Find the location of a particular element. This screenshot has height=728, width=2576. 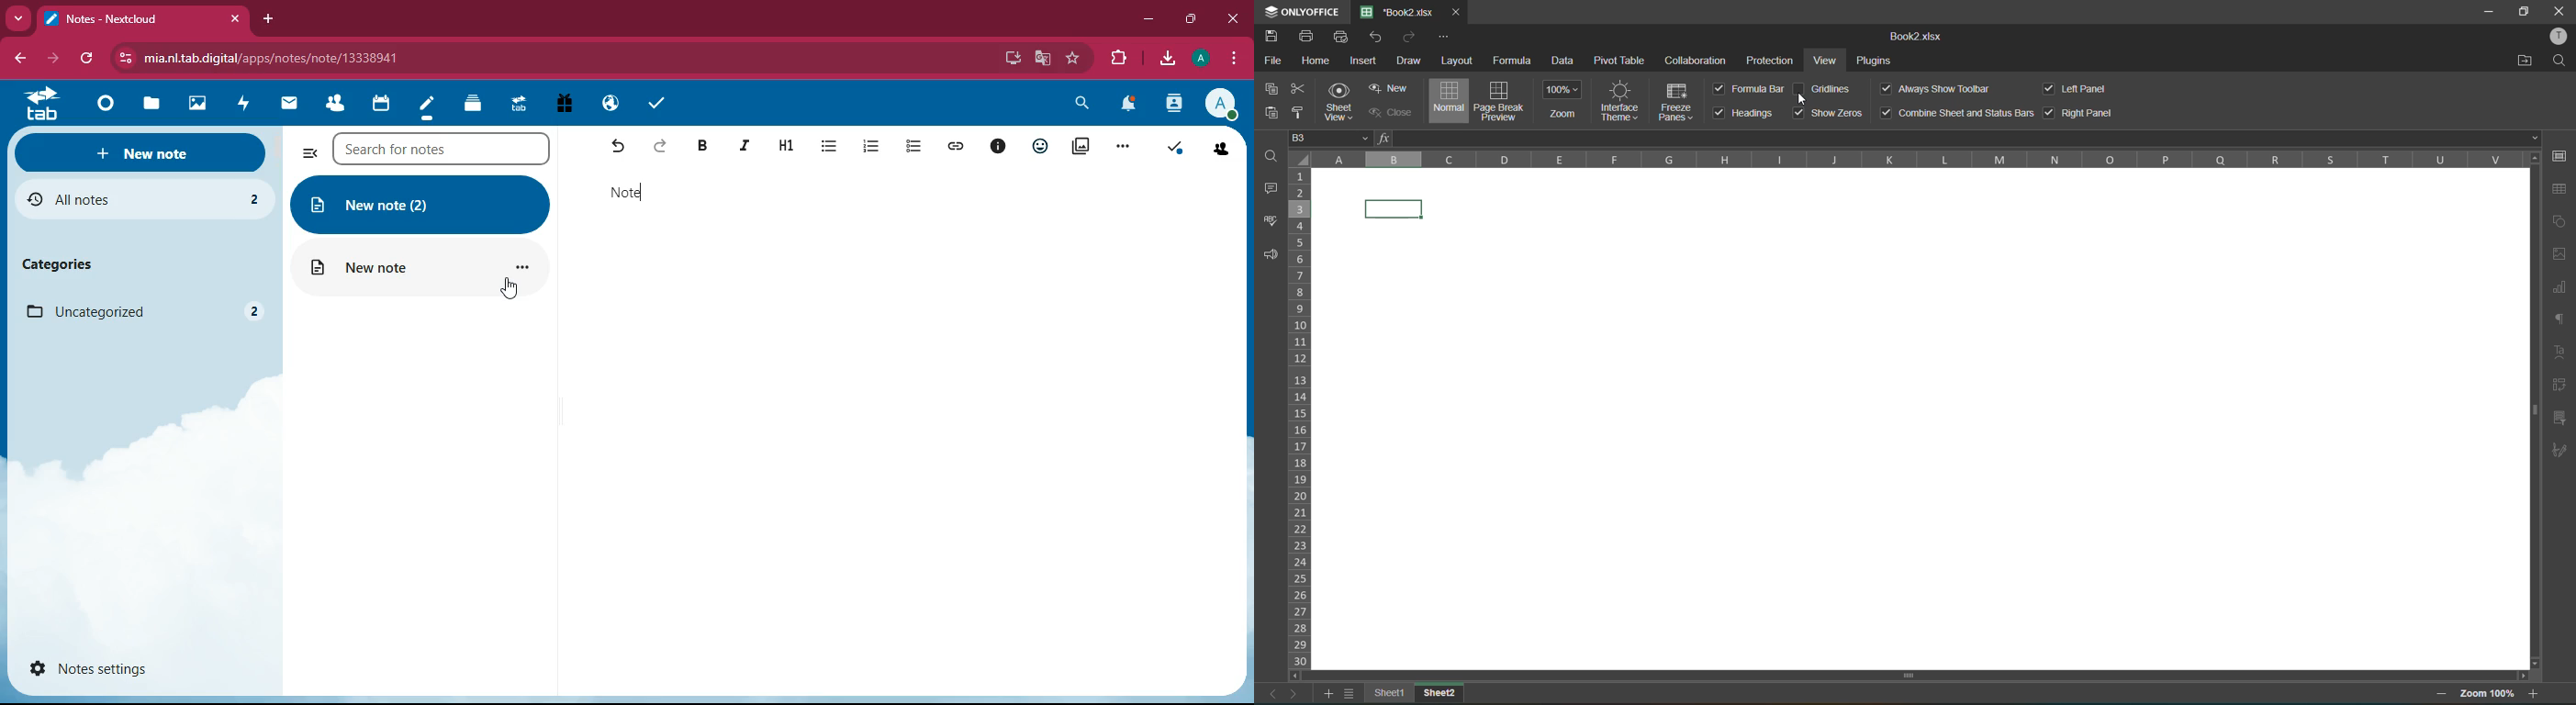

copy is located at coordinates (1275, 89).